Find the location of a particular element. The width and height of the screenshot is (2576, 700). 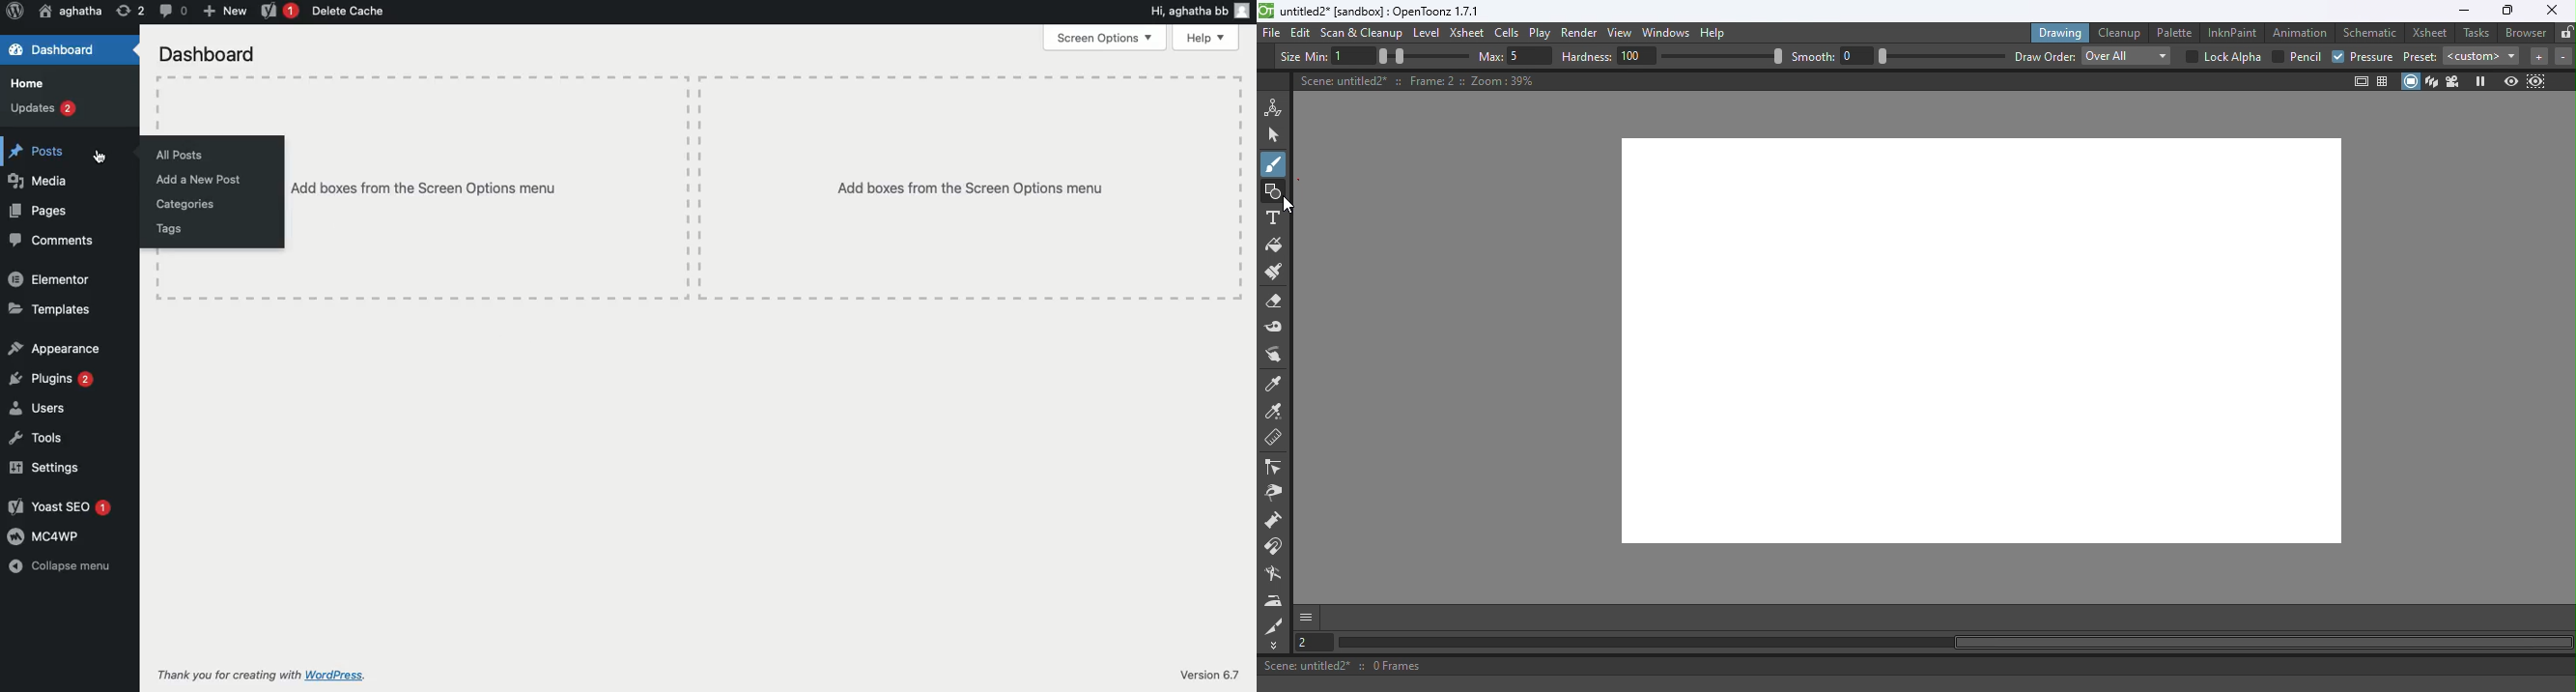

Style picker tool is located at coordinates (1275, 385).